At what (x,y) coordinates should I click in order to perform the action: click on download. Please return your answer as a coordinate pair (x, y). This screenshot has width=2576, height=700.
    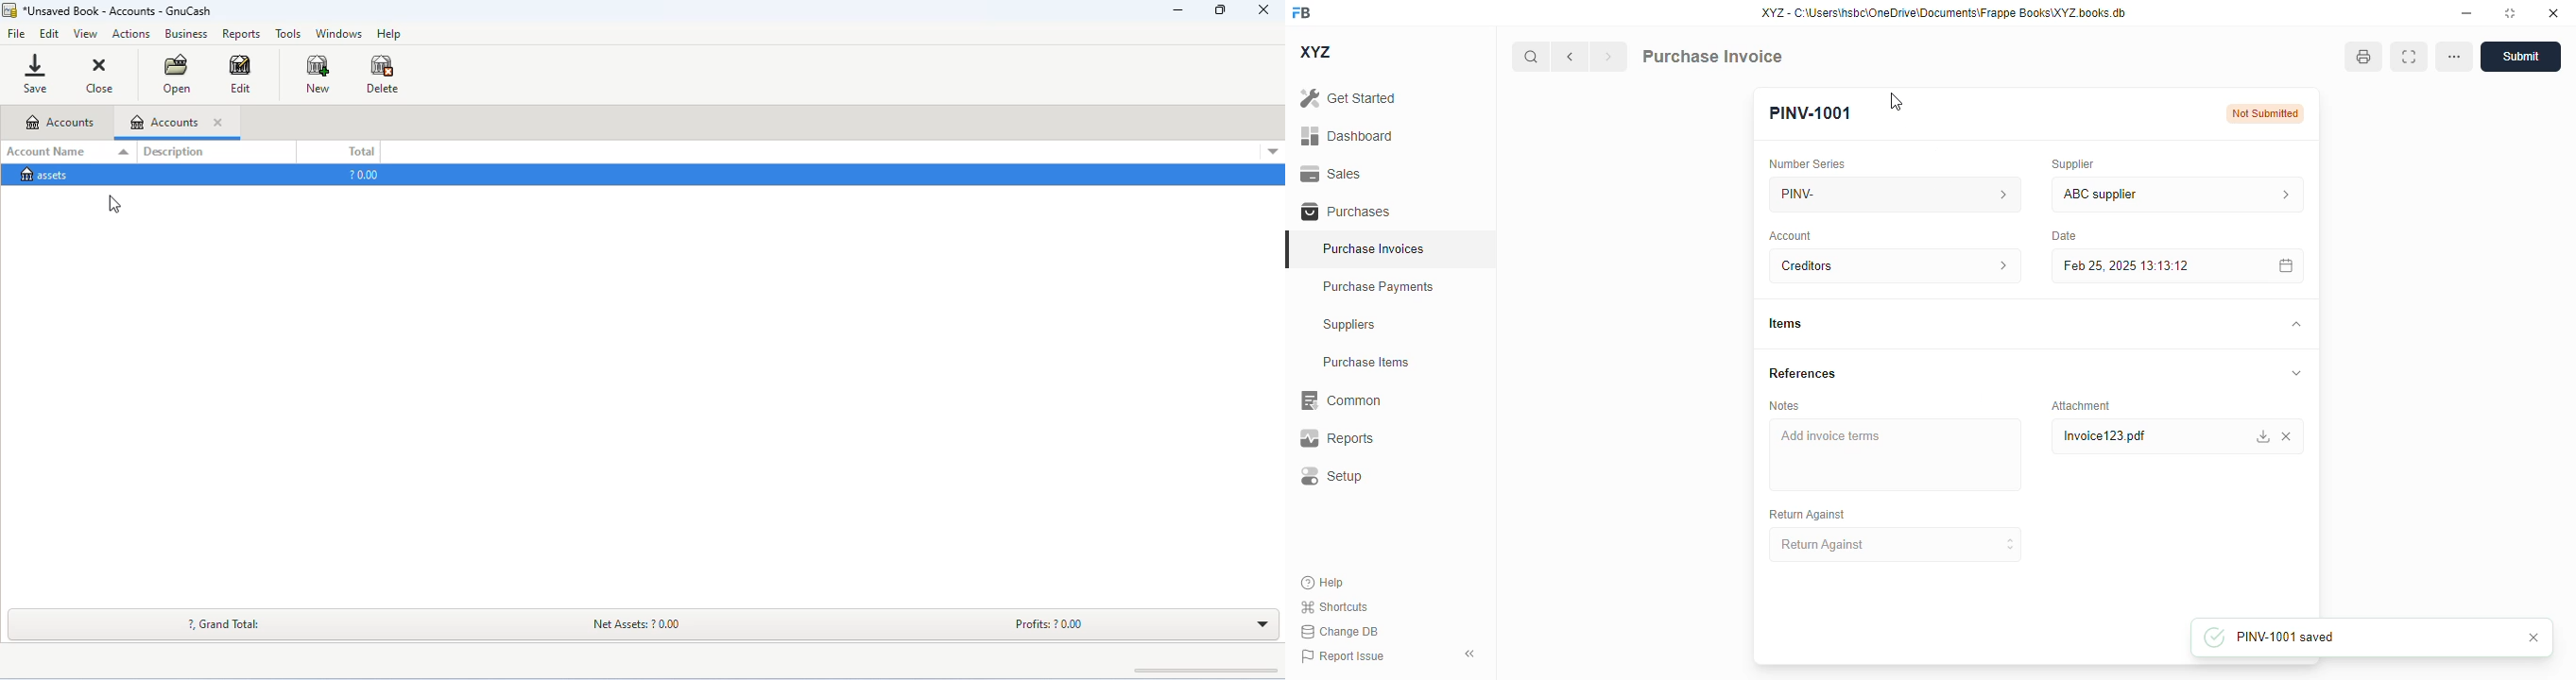
    Looking at the image, I should click on (2261, 436).